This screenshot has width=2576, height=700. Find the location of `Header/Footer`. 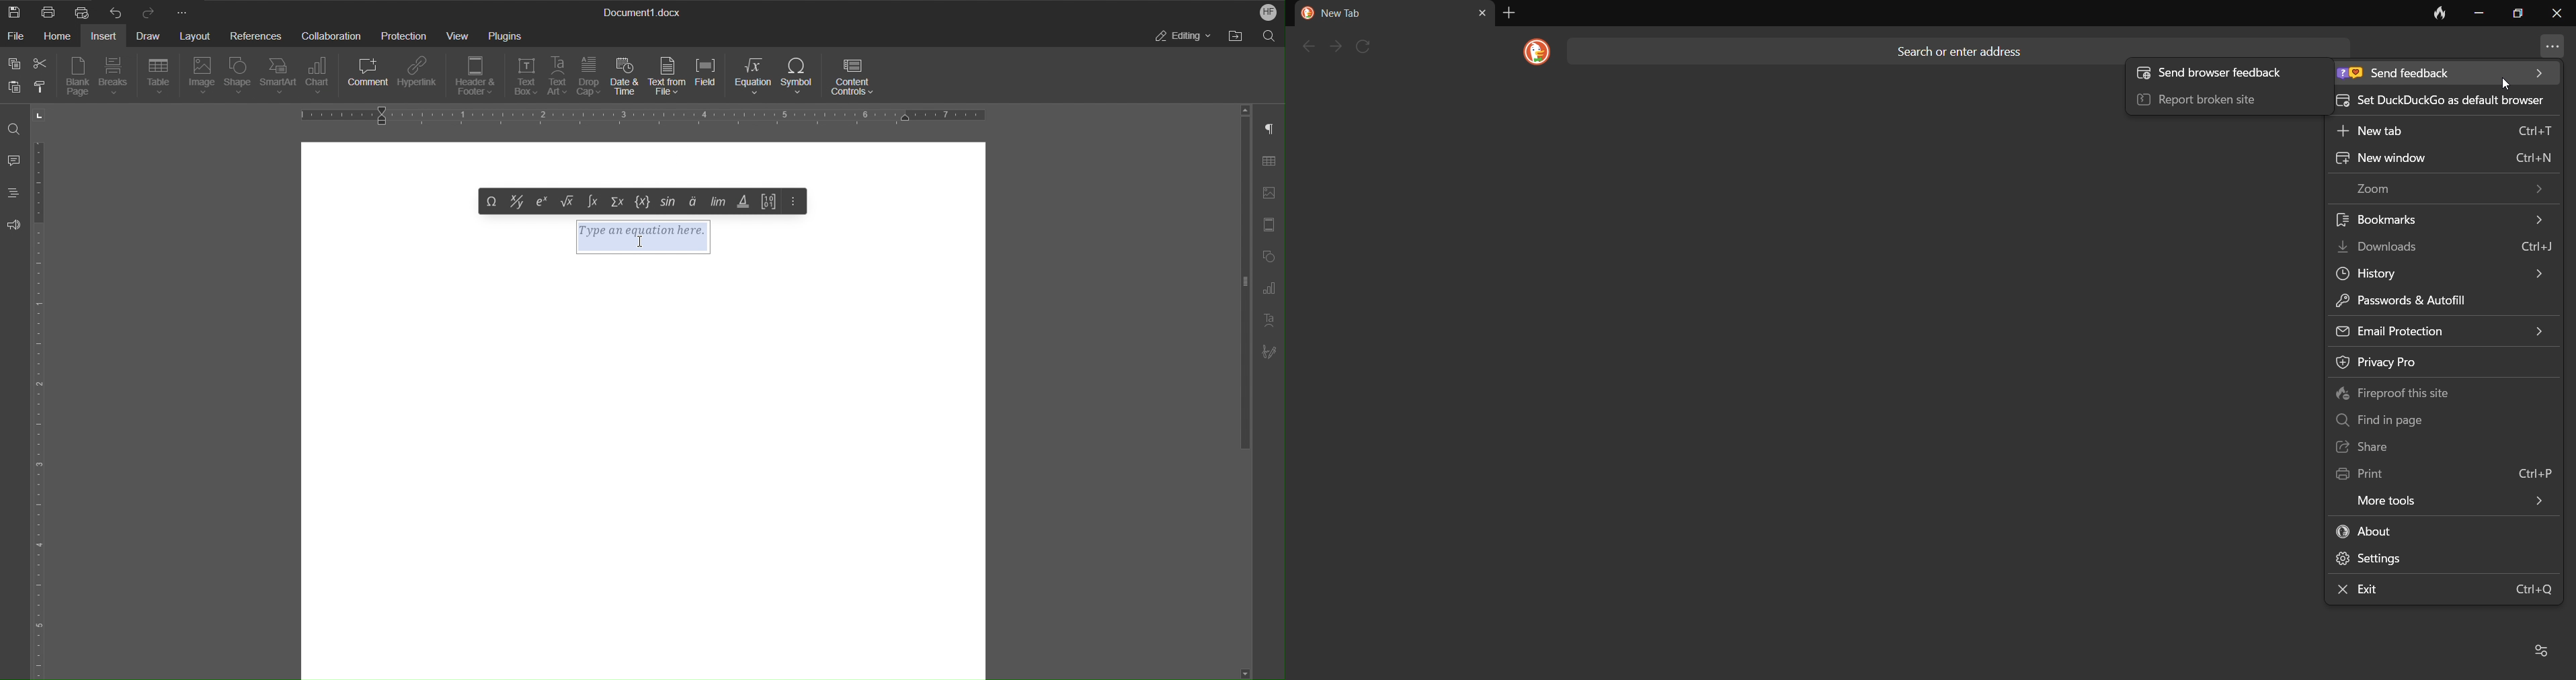

Header/Footer is located at coordinates (1269, 224).